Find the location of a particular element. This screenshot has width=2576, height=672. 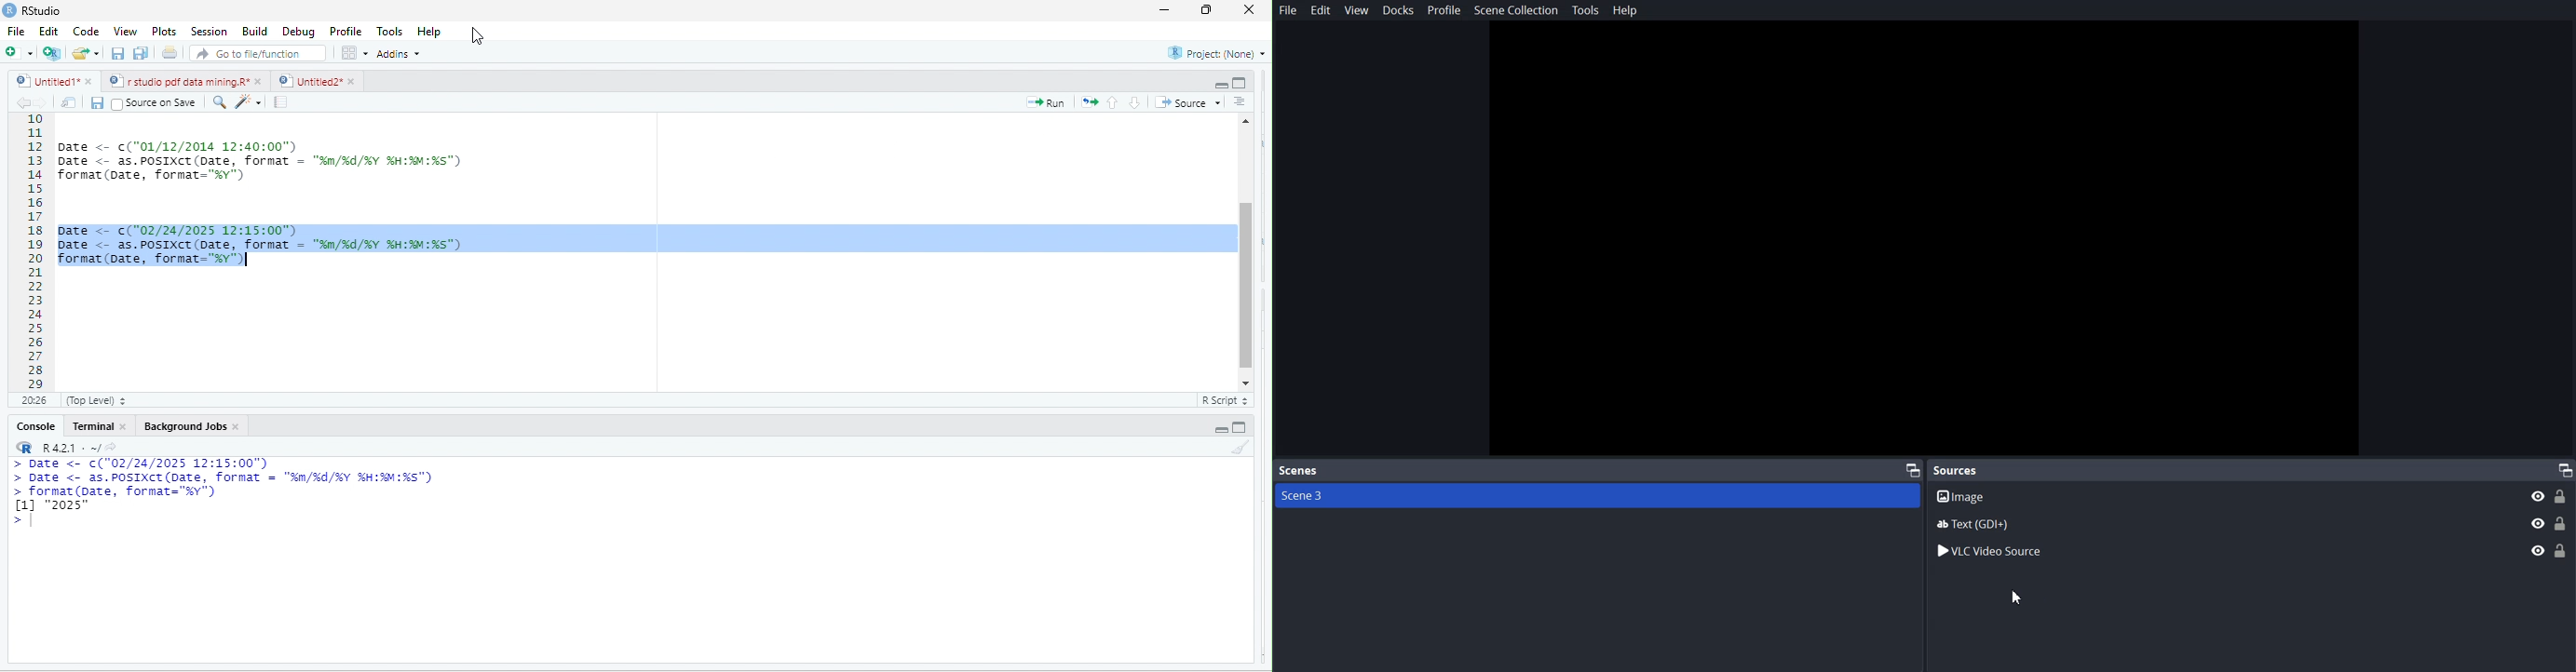

close is located at coordinates (354, 82).